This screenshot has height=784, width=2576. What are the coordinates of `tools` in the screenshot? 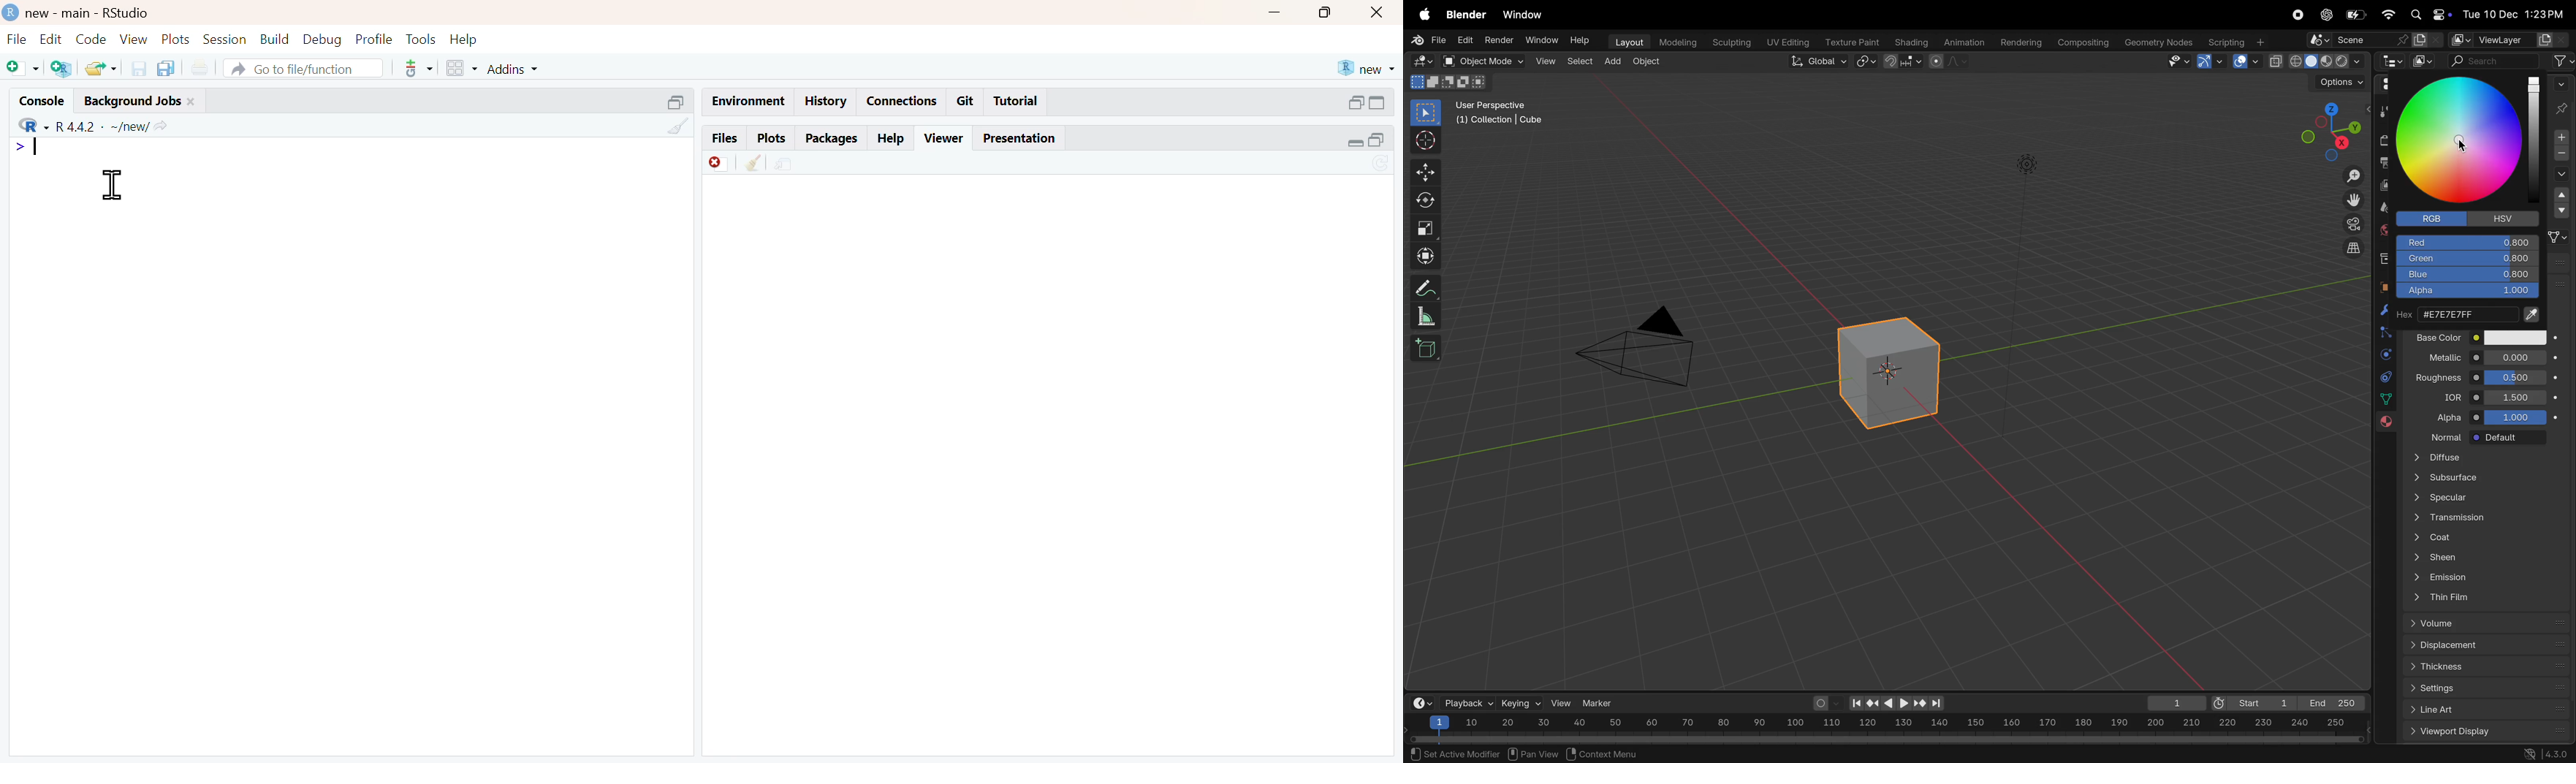 It's located at (422, 39).